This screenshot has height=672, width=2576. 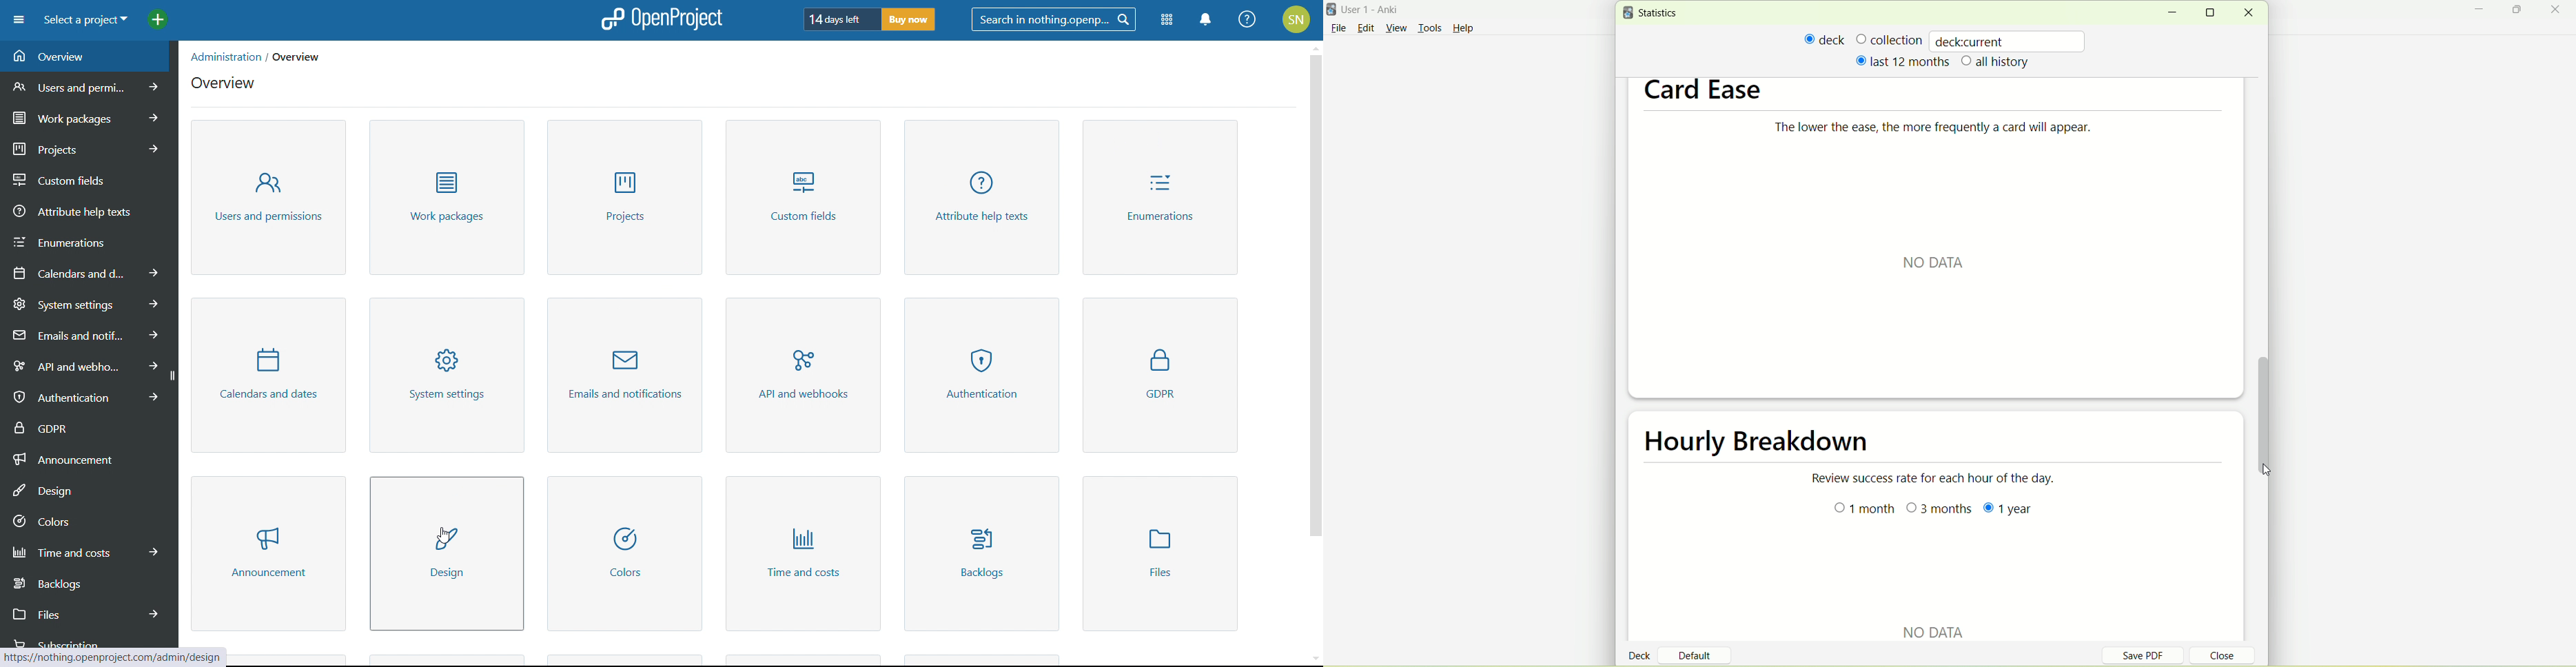 What do you see at coordinates (624, 376) in the screenshot?
I see `emails and notifications` at bounding box center [624, 376].